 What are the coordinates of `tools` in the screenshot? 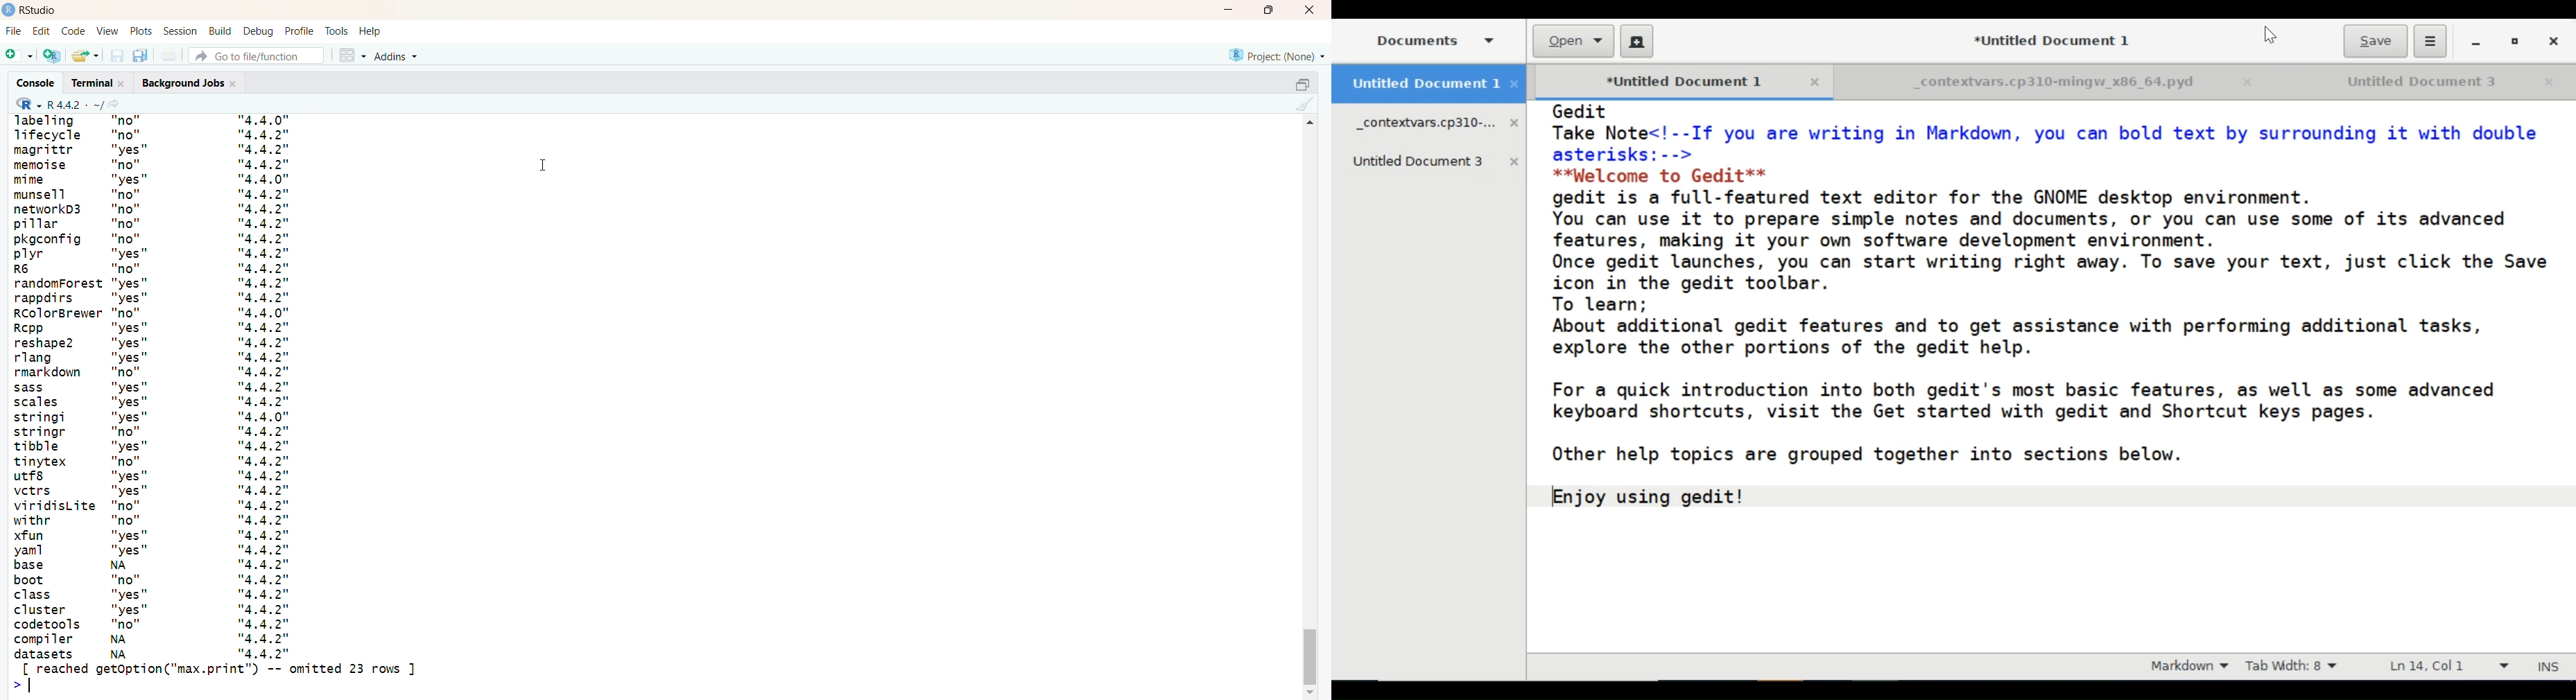 It's located at (336, 31).